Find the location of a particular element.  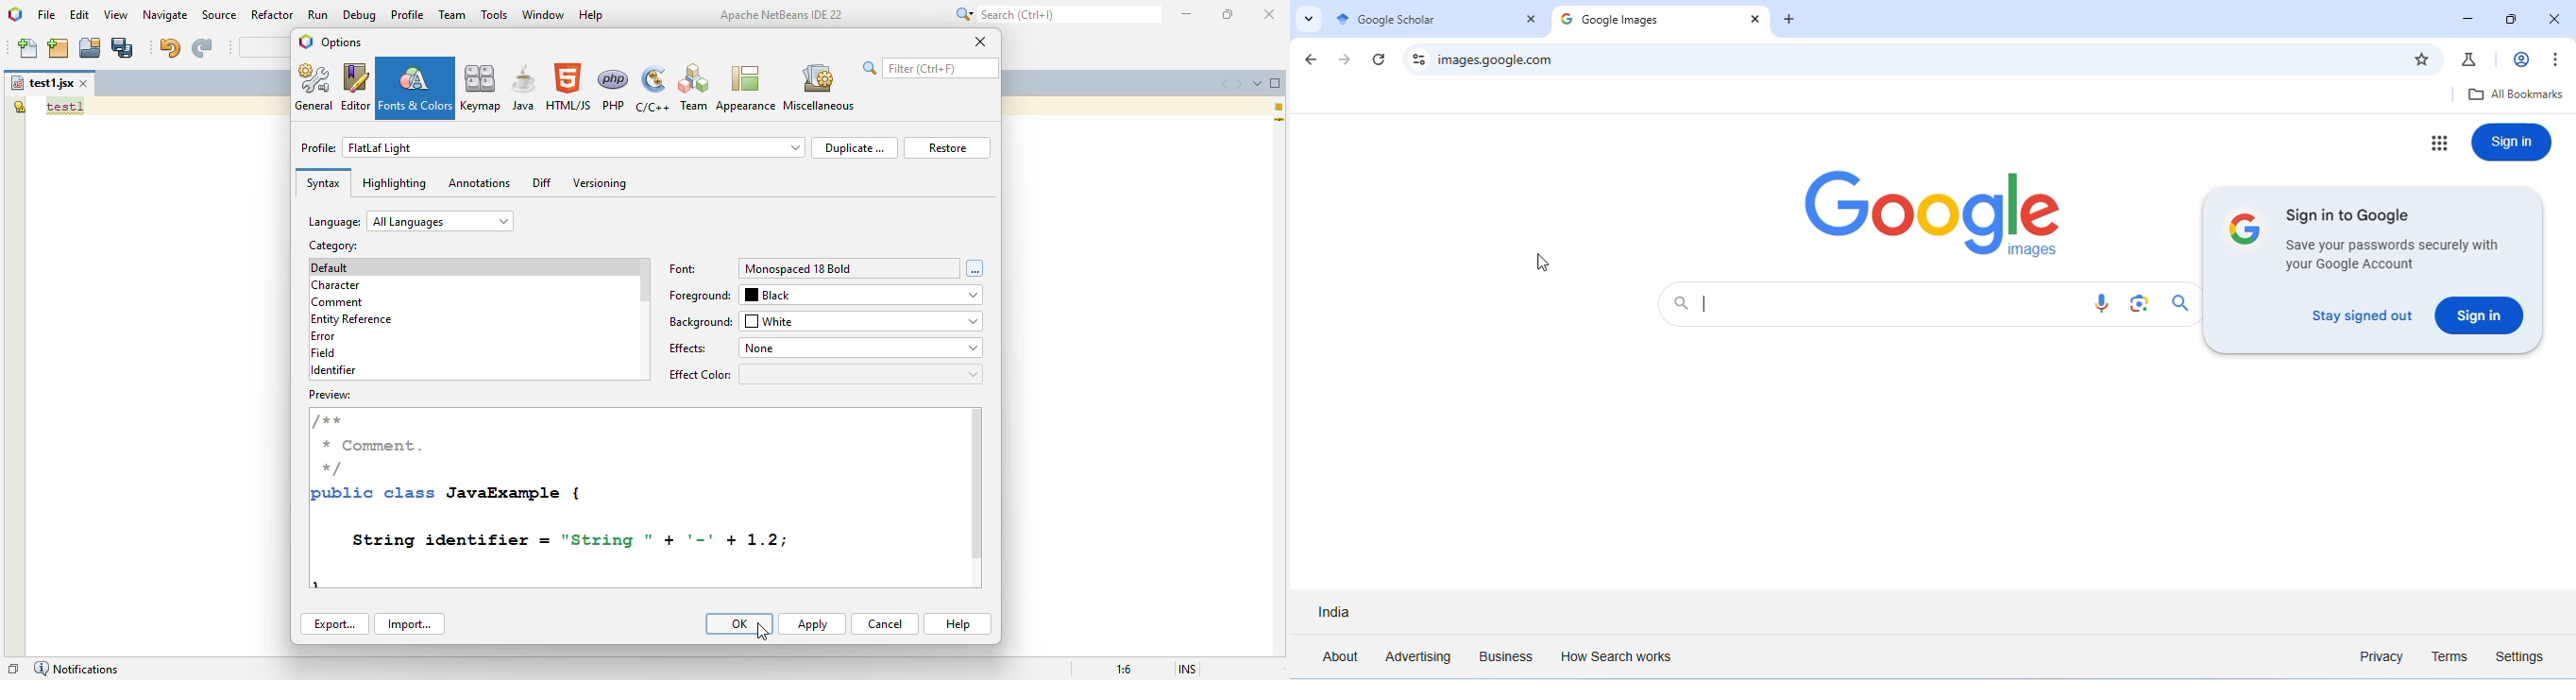

language is located at coordinates (411, 221).